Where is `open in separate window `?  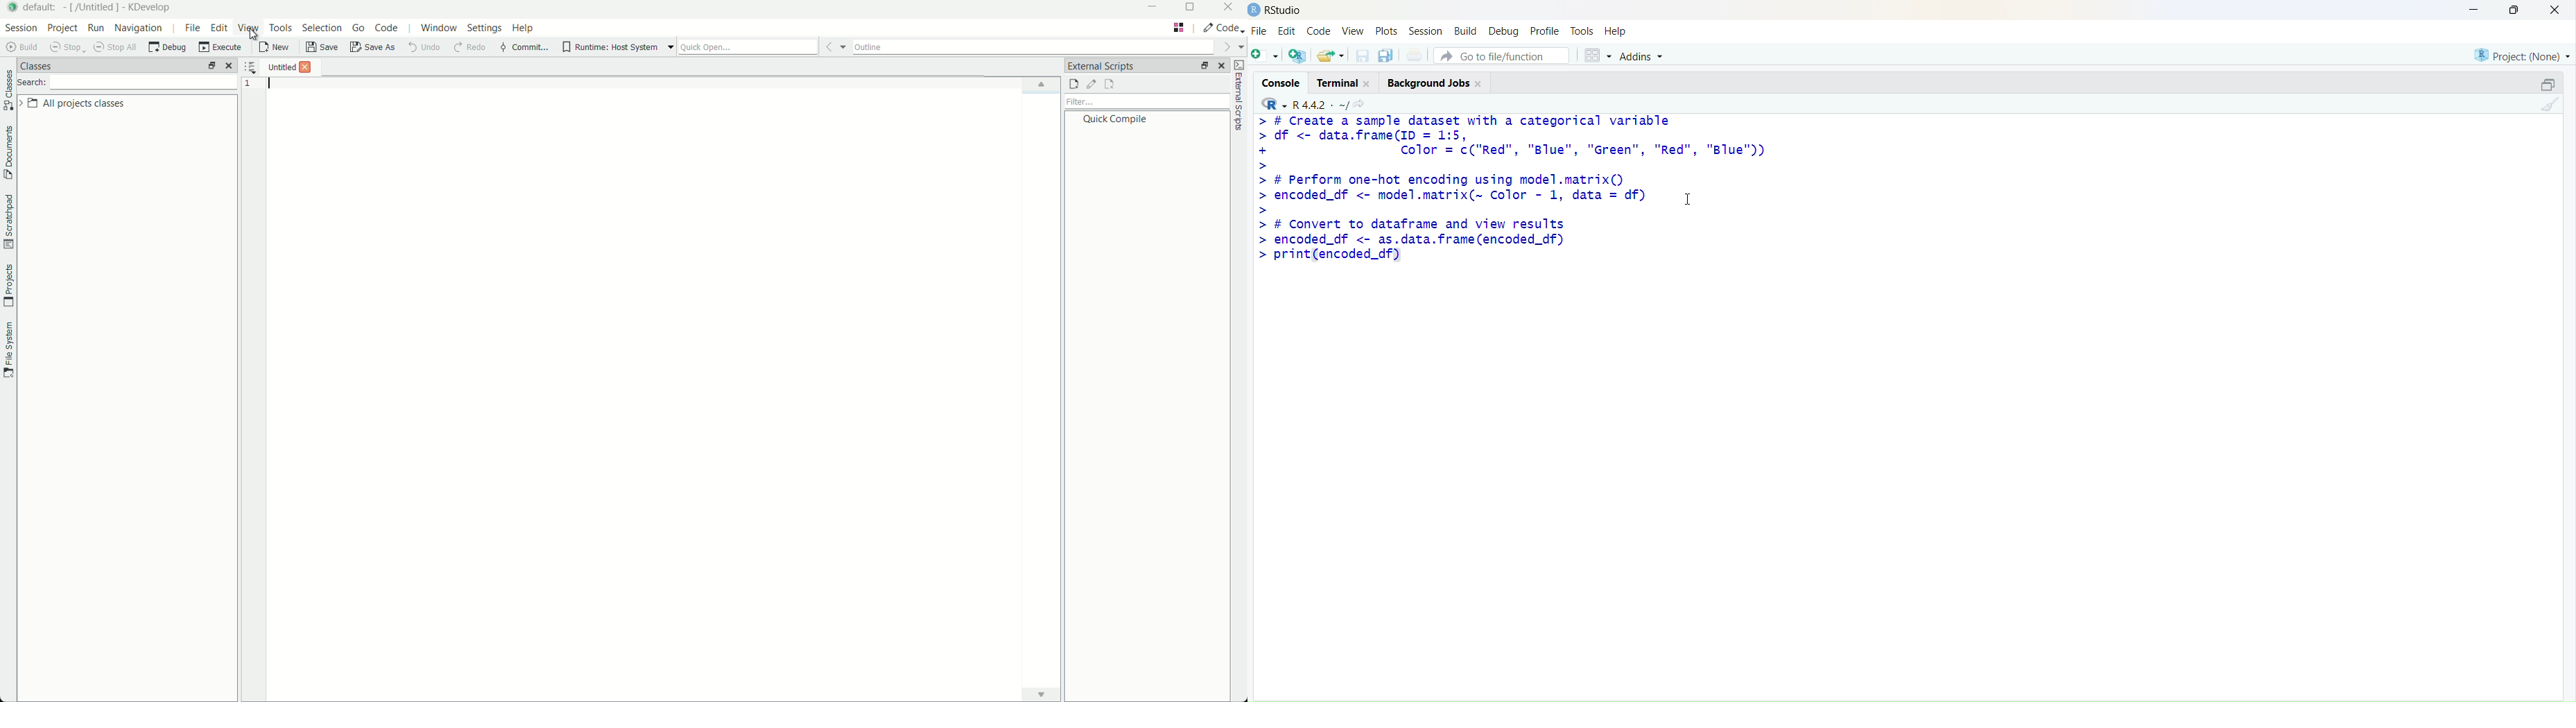 open in separate window  is located at coordinates (2548, 84).